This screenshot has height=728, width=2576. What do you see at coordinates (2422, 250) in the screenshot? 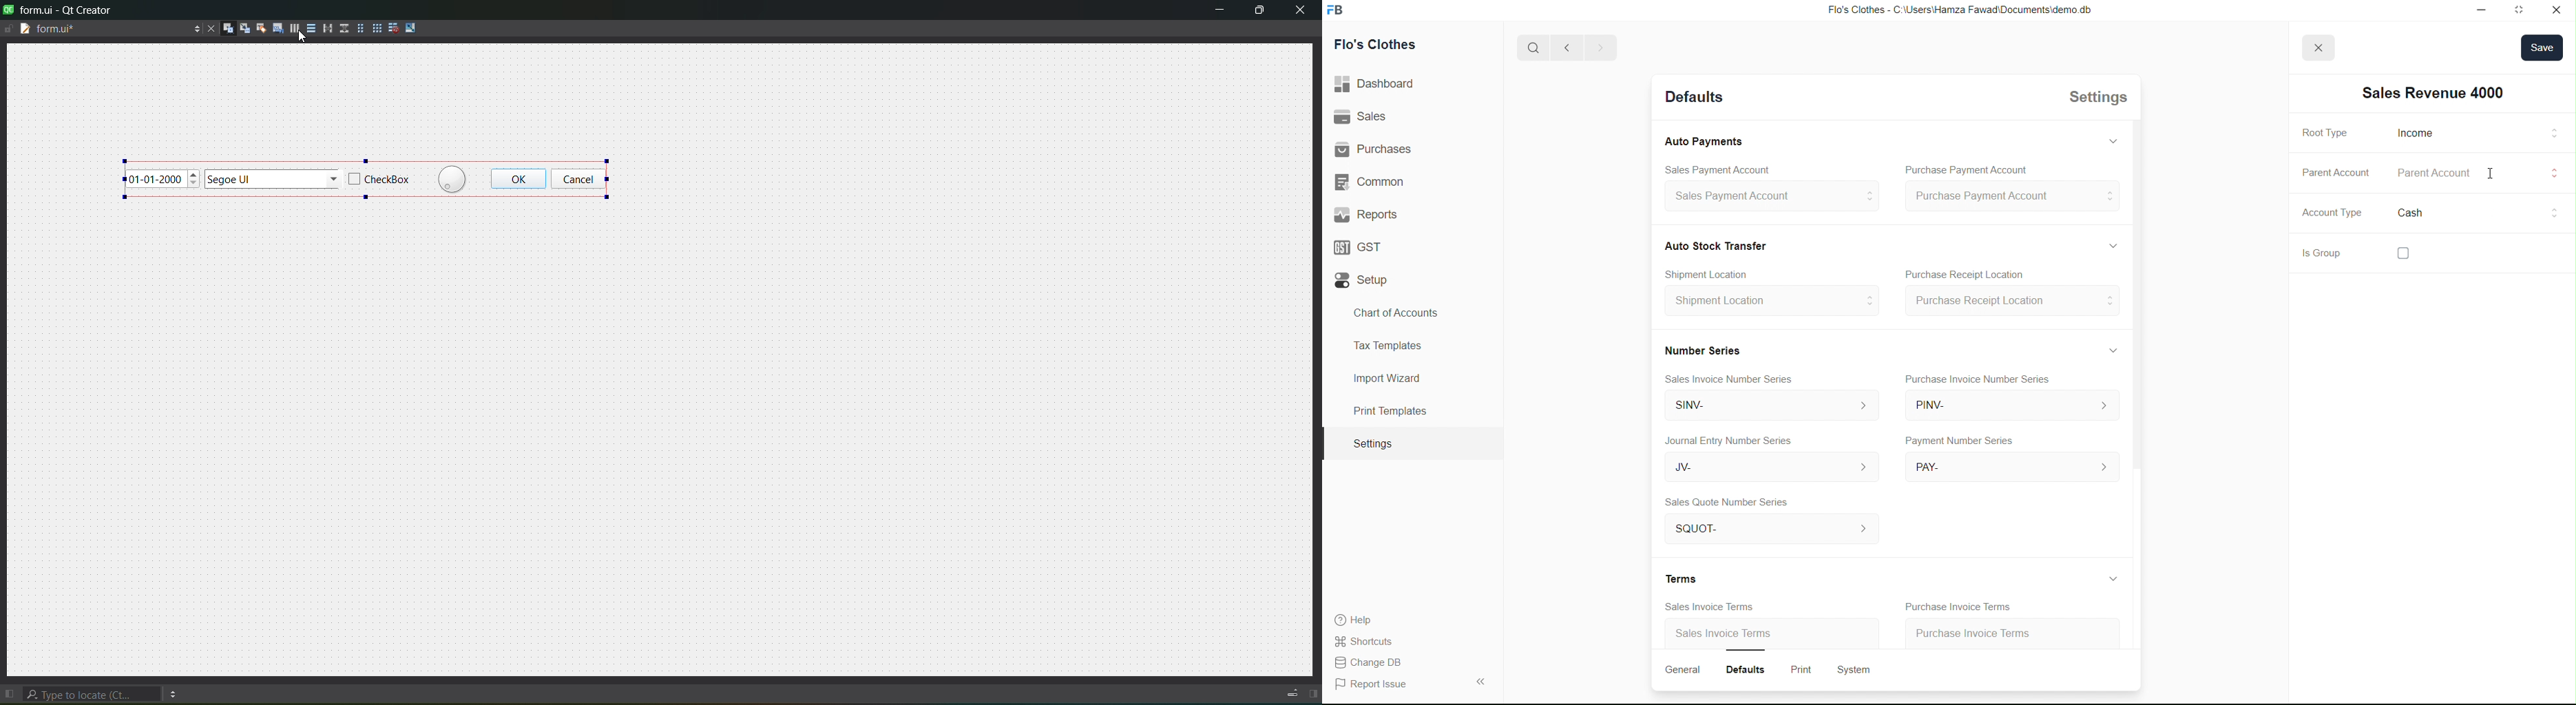
I see `checkbox` at bounding box center [2422, 250].